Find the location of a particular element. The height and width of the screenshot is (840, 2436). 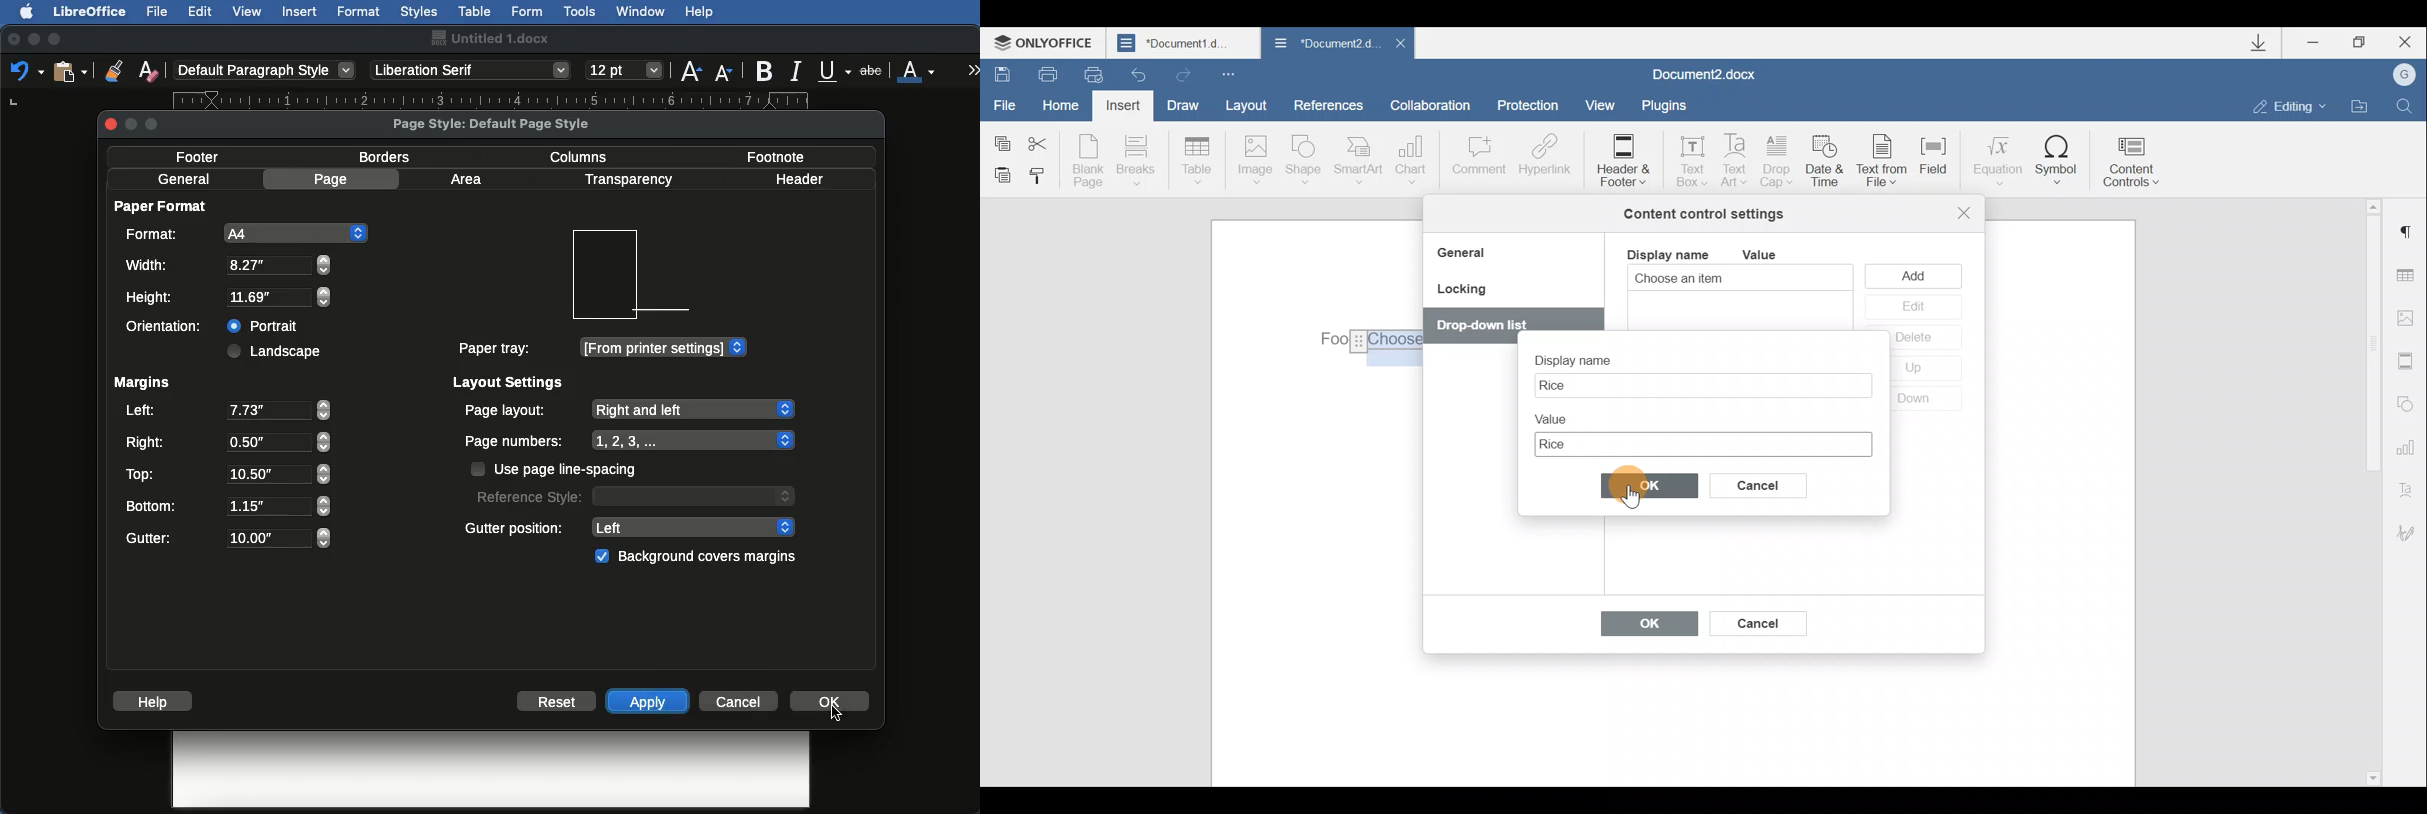

Undo is located at coordinates (1140, 70).